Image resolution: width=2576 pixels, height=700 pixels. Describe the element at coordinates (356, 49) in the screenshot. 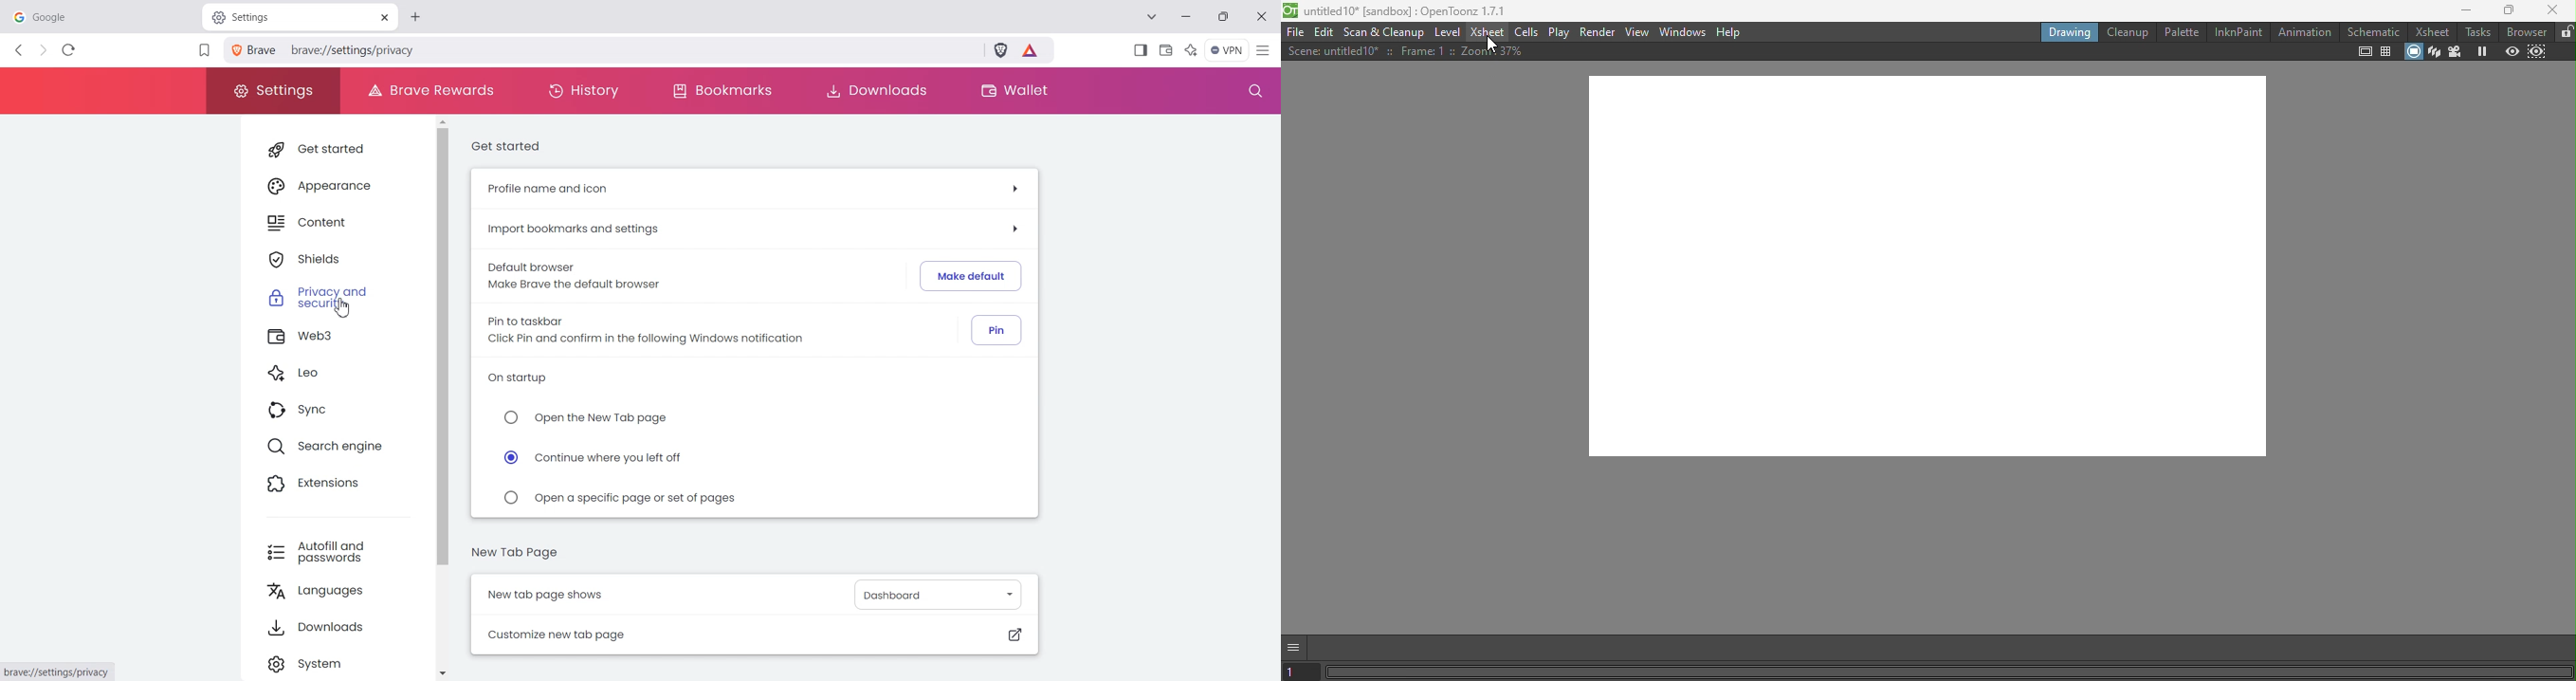

I see `brave://settings/privacy` at that location.